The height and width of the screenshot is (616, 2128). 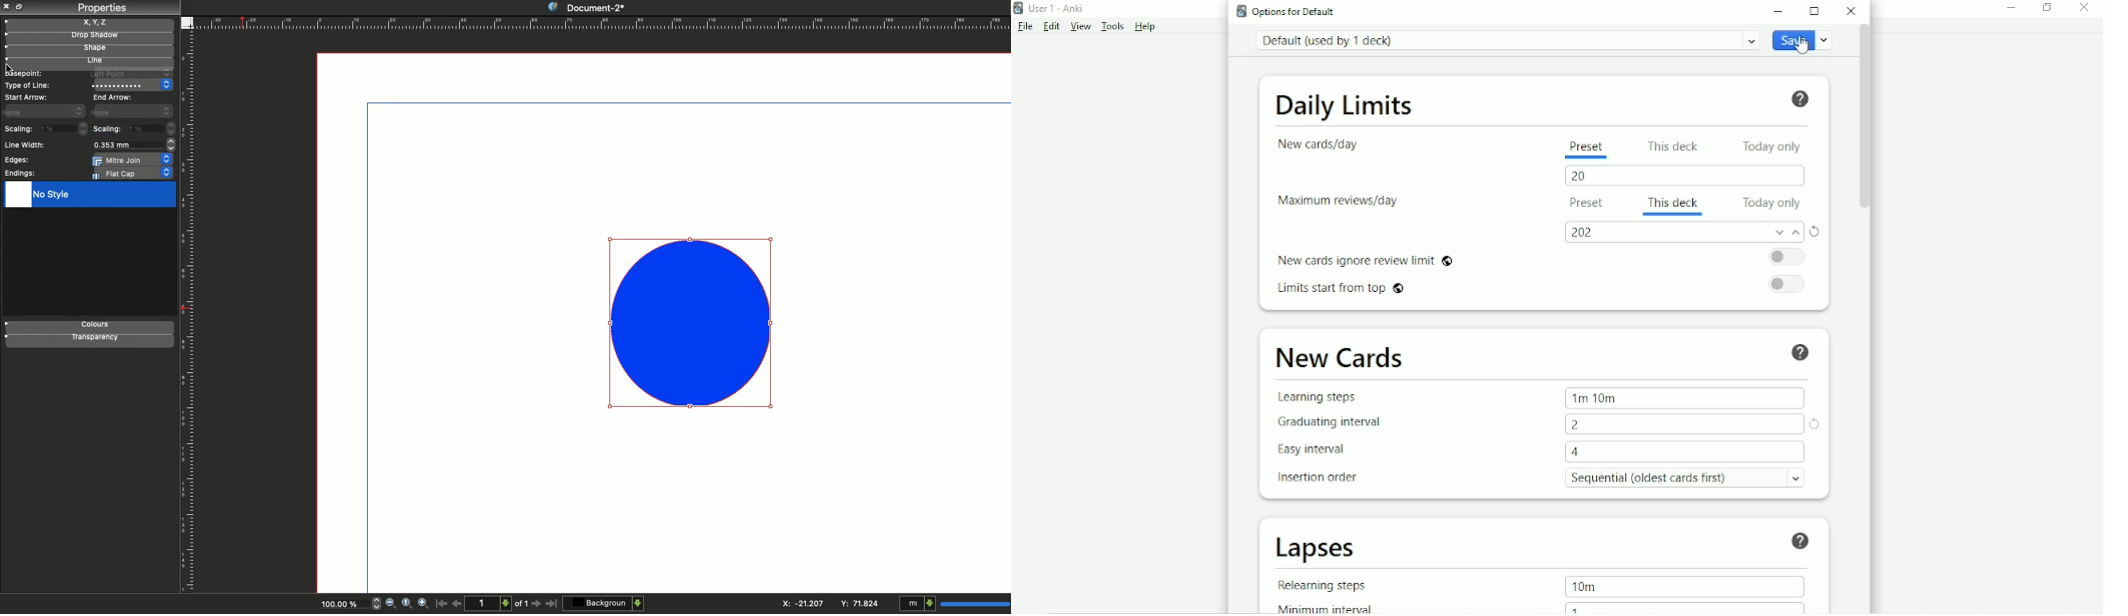 What do you see at coordinates (1338, 201) in the screenshot?
I see `Maximum reviews/day` at bounding box center [1338, 201].